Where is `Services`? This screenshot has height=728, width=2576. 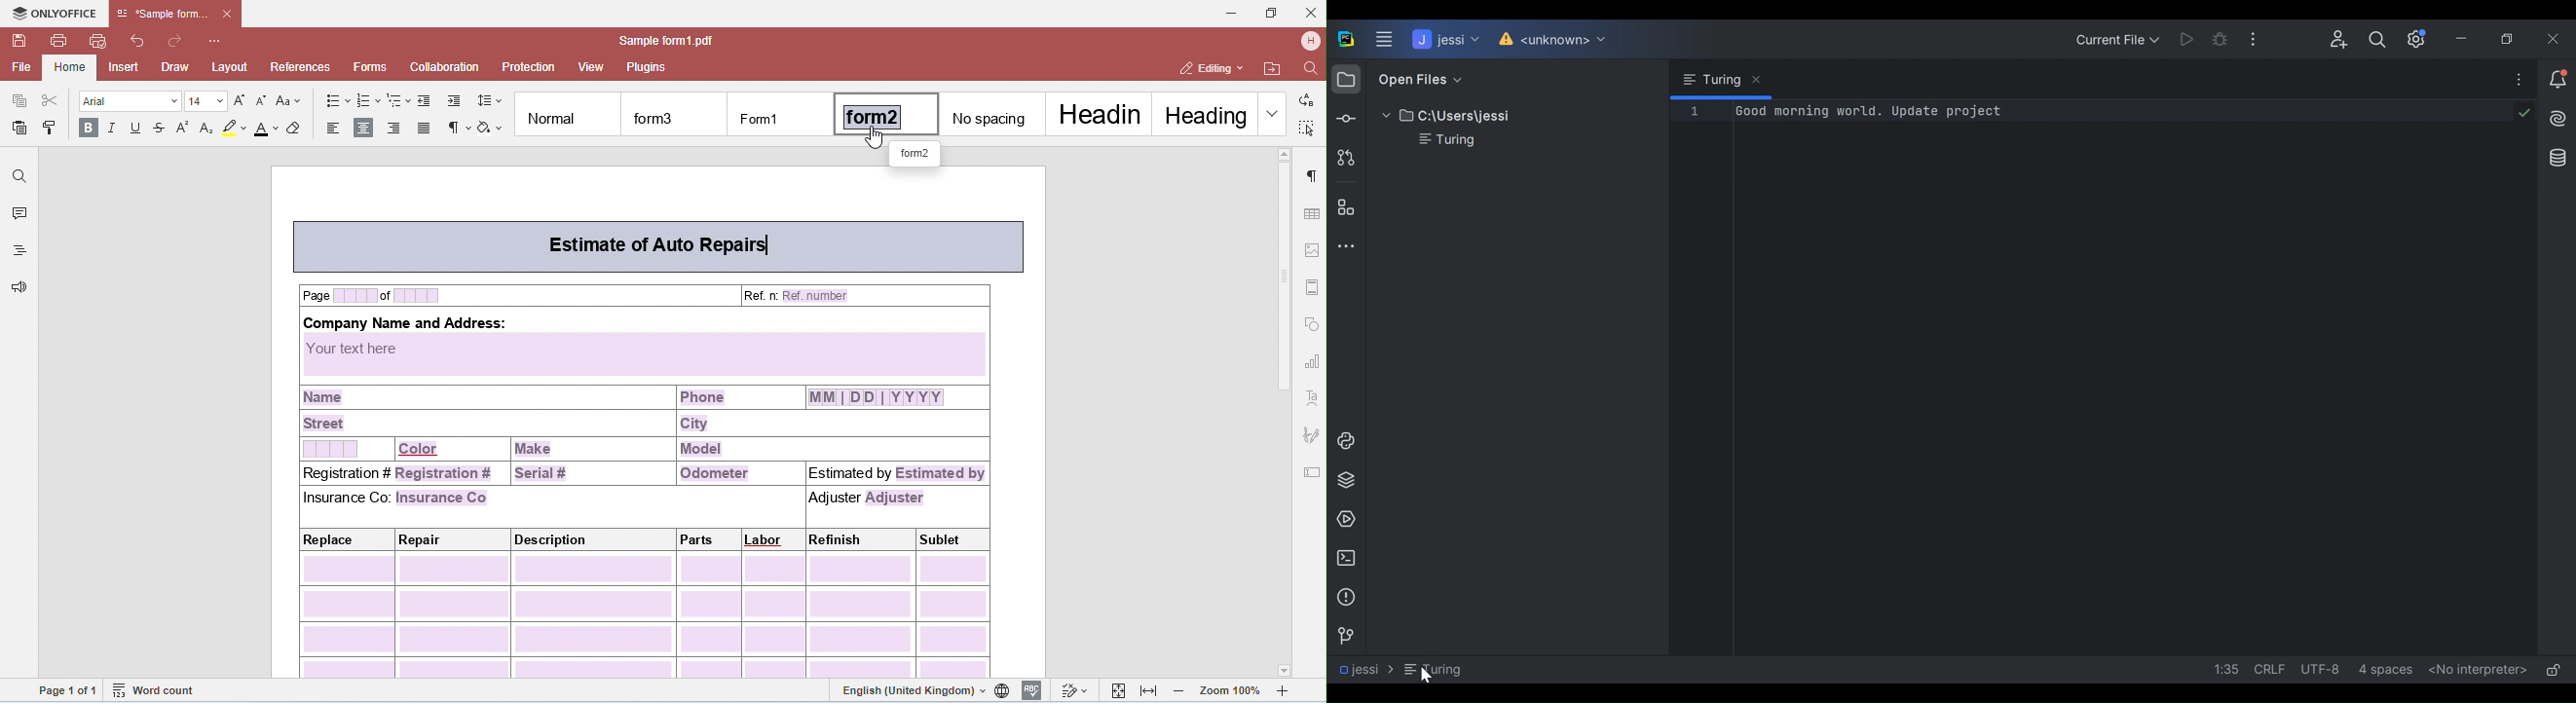 Services is located at coordinates (1342, 519).